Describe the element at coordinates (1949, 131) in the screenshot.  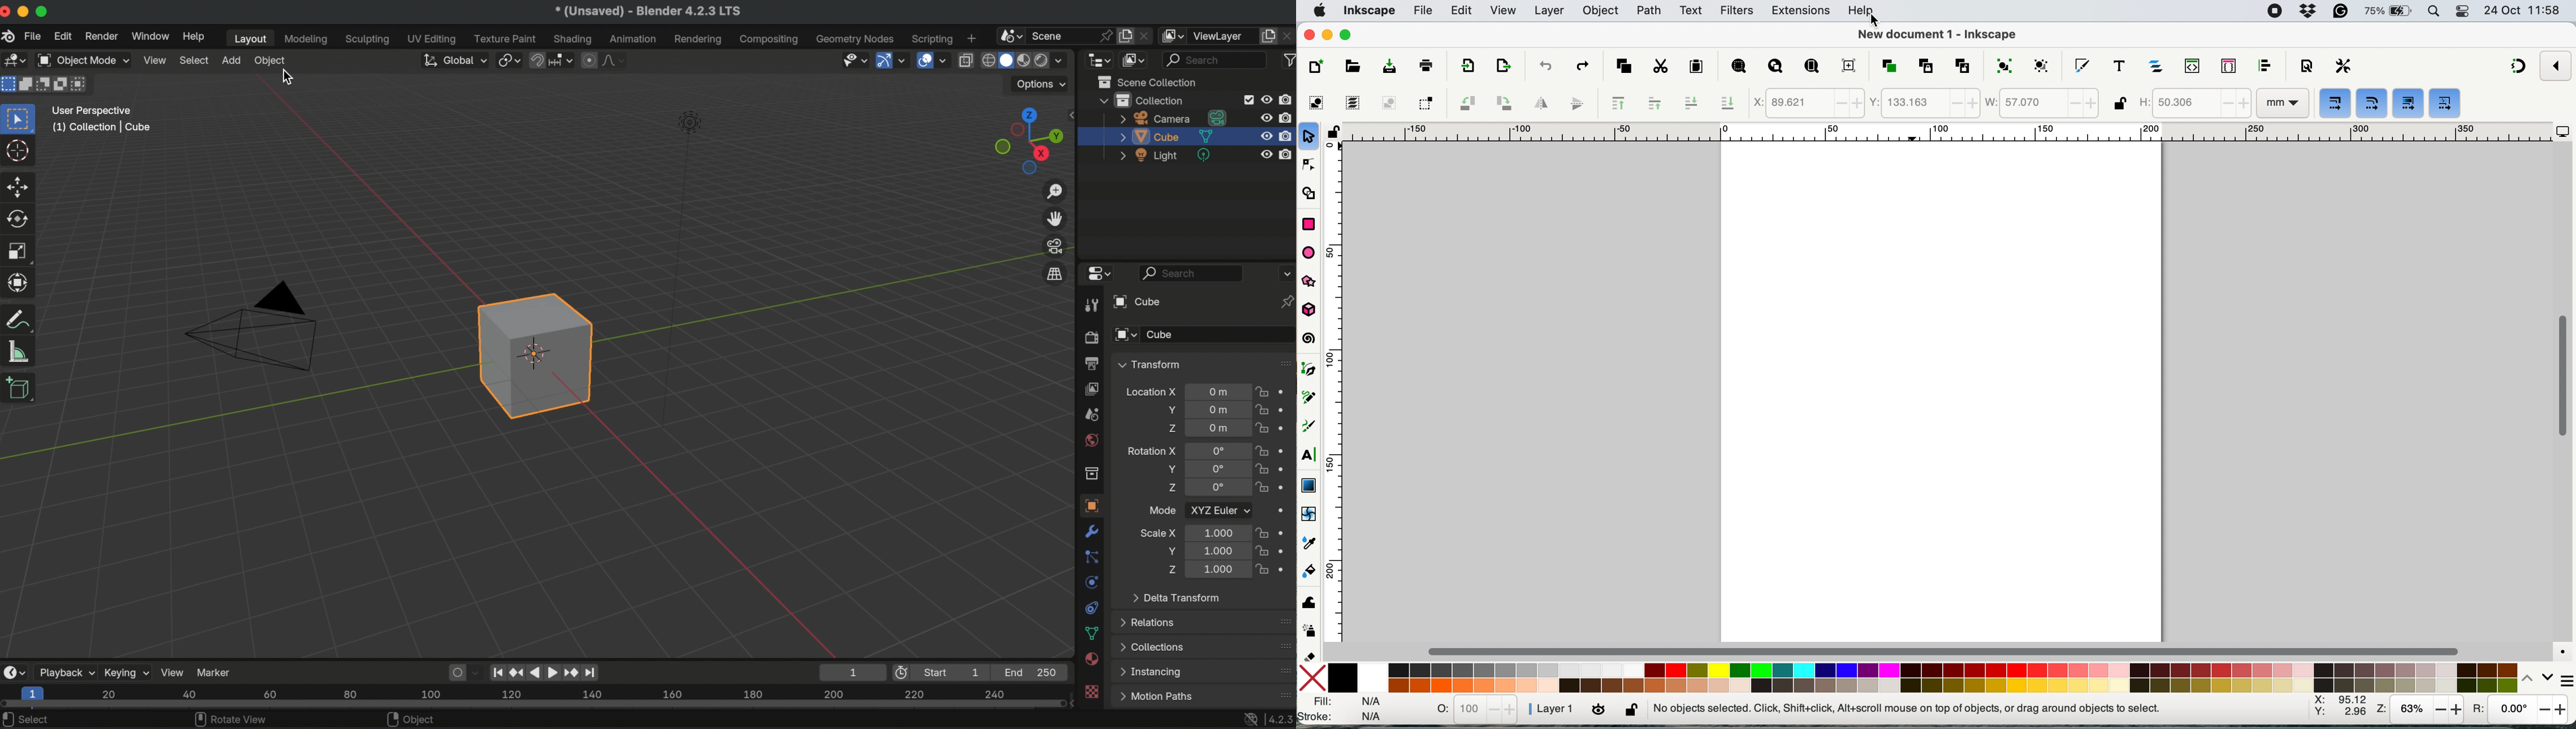
I see `horizontal ruler` at that location.